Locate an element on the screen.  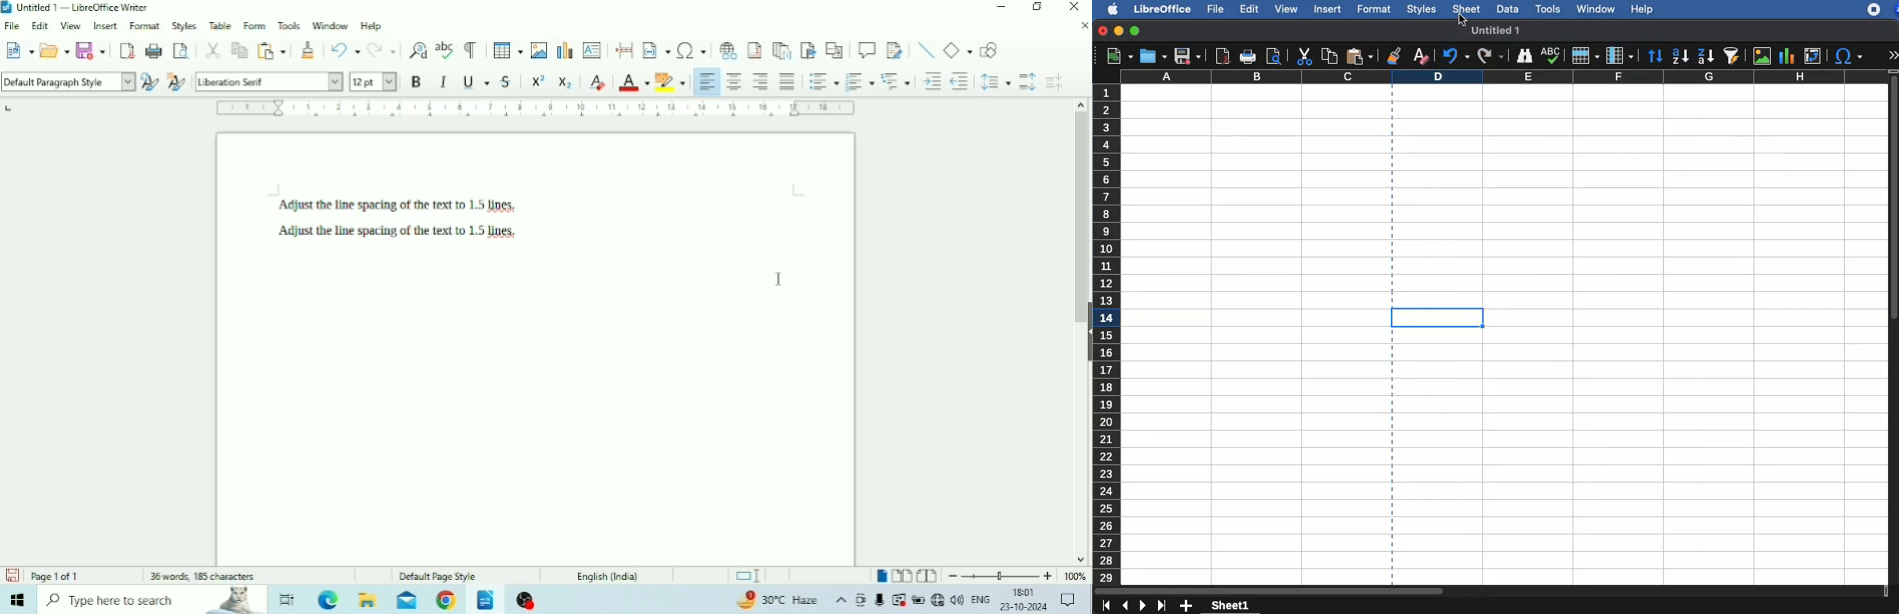
Vertical scrollbar is located at coordinates (1082, 192).